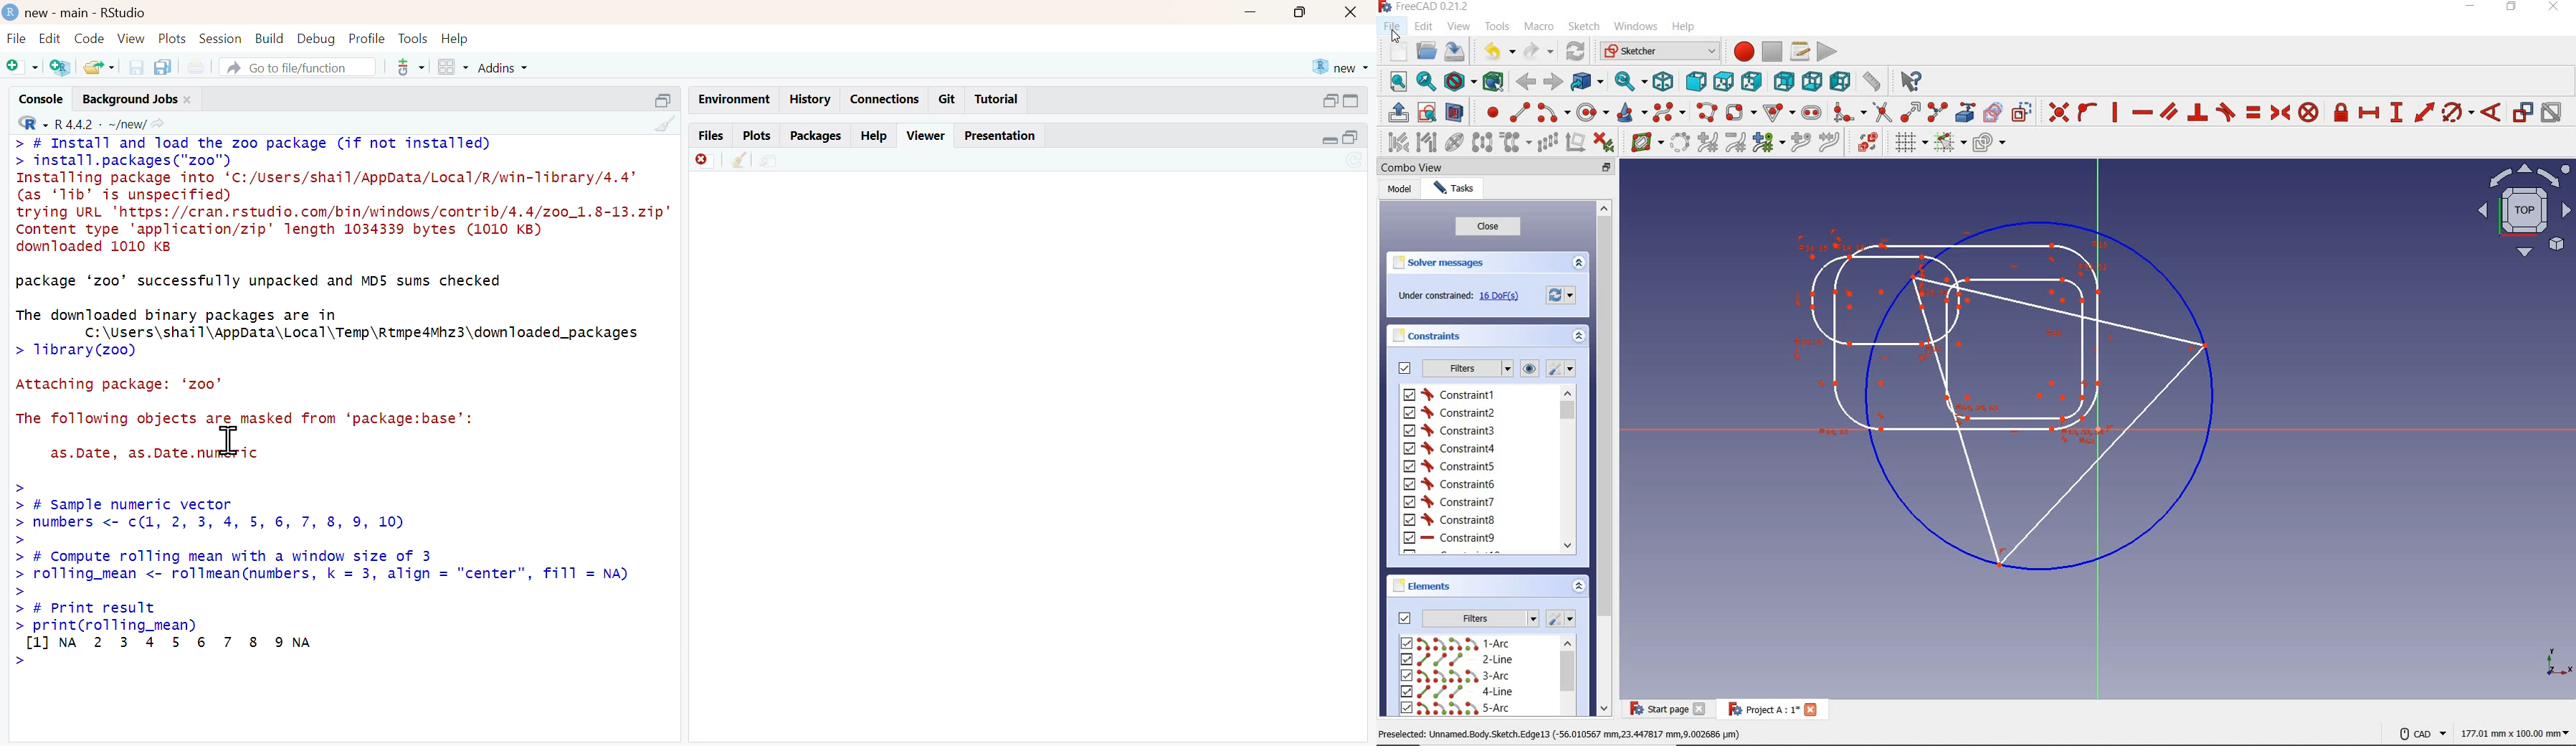 The width and height of the screenshot is (2576, 756). Describe the element at coordinates (1464, 617) in the screenshot. I see `filters` at that location.